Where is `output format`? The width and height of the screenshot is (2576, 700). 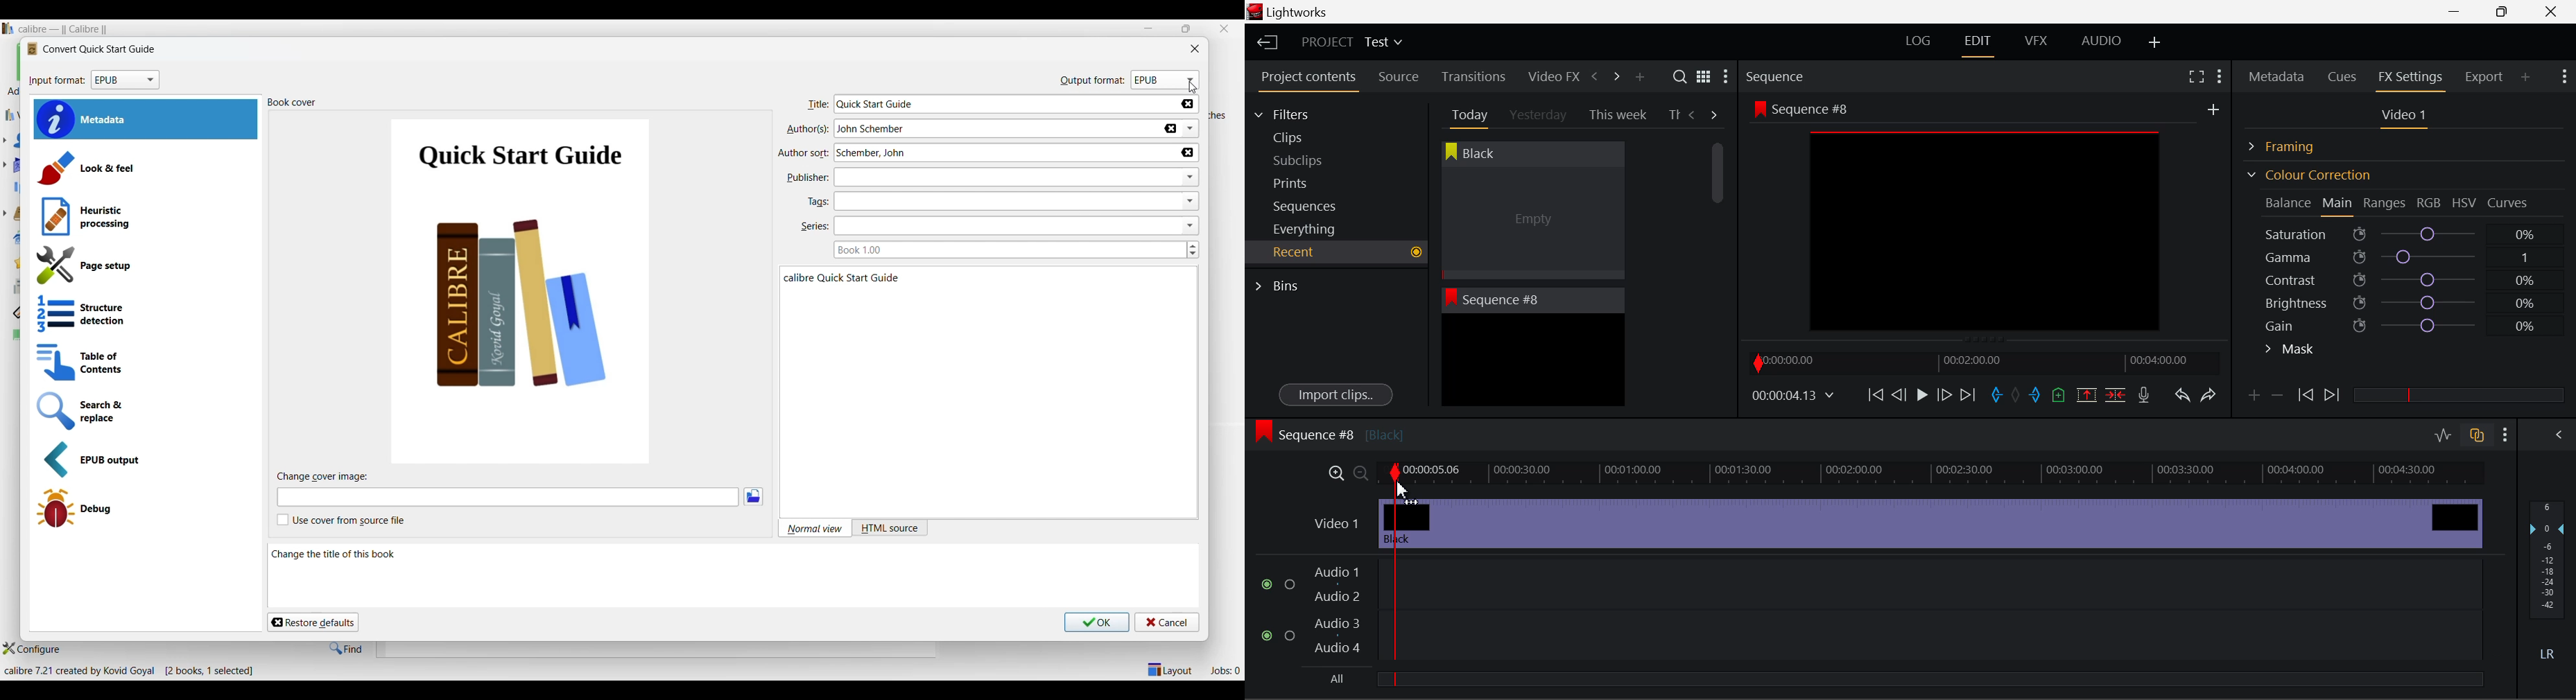 output format is located at coordinates (1092, 80).